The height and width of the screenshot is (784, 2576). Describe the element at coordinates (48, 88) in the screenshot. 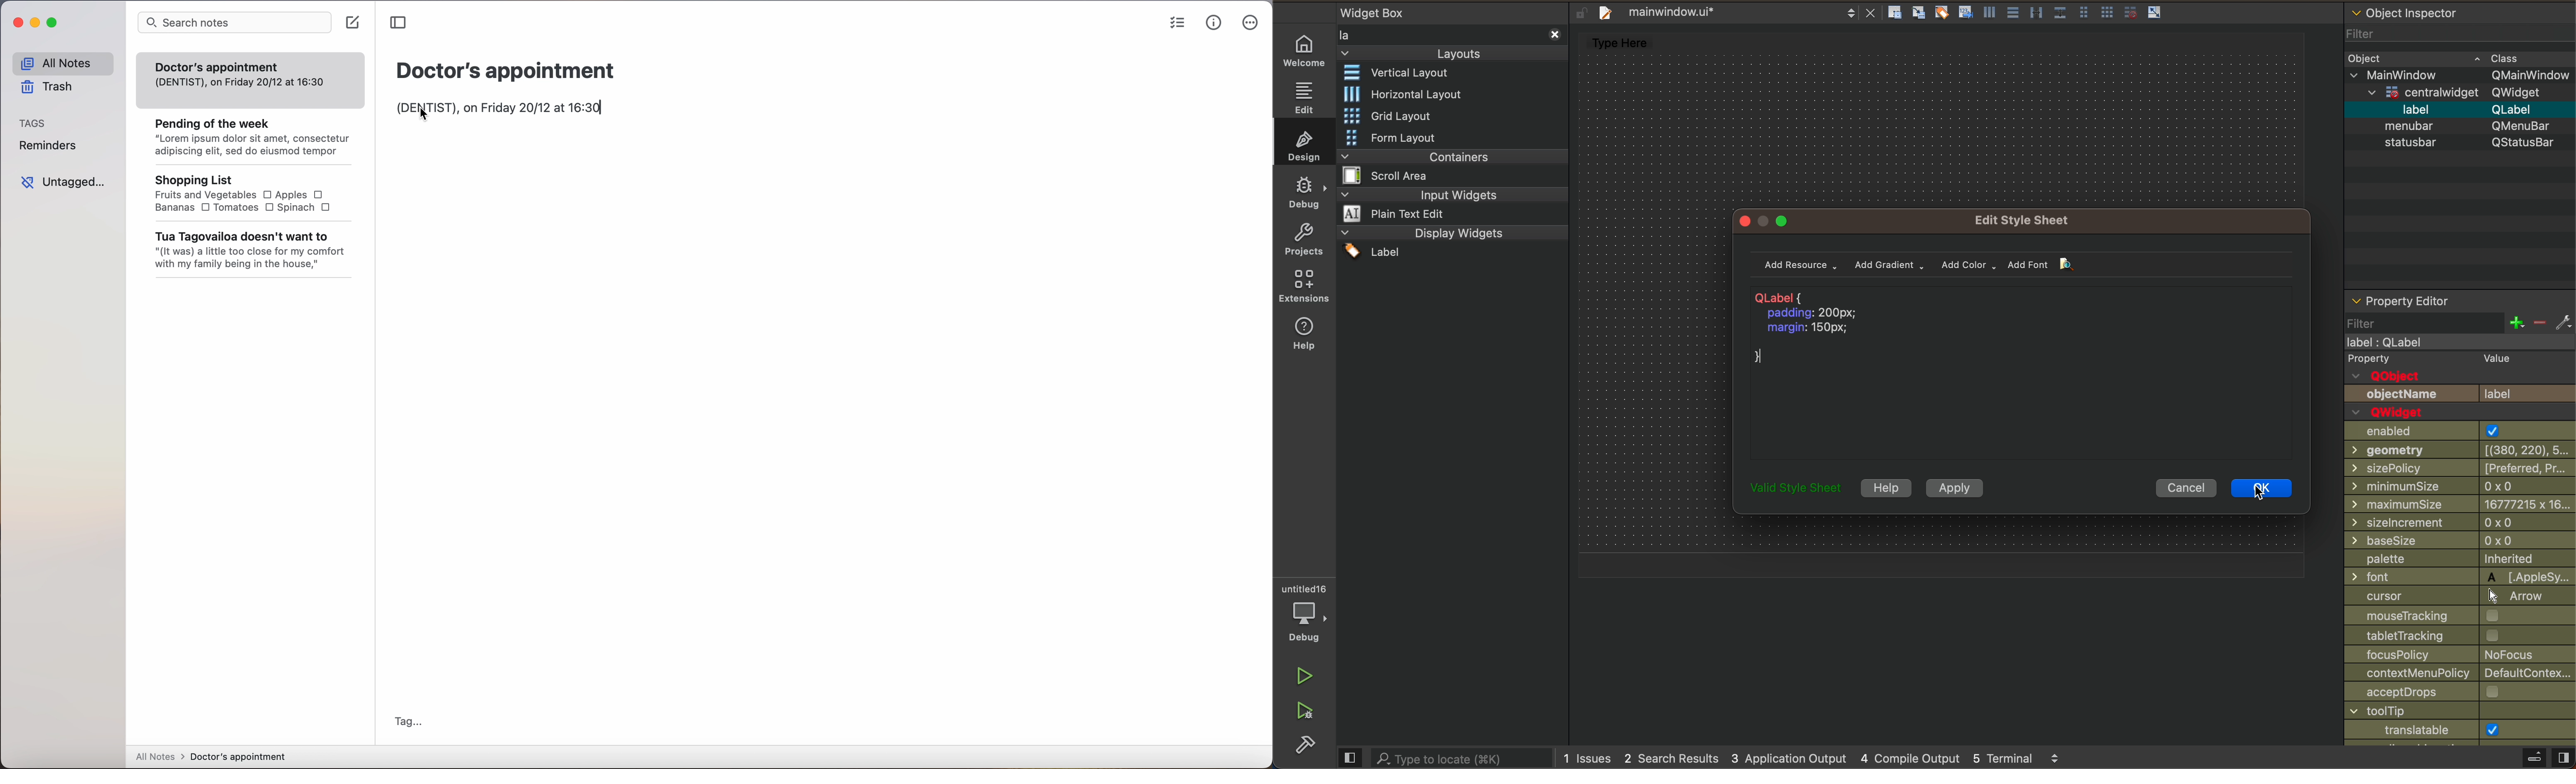

I see `trash` at that location.